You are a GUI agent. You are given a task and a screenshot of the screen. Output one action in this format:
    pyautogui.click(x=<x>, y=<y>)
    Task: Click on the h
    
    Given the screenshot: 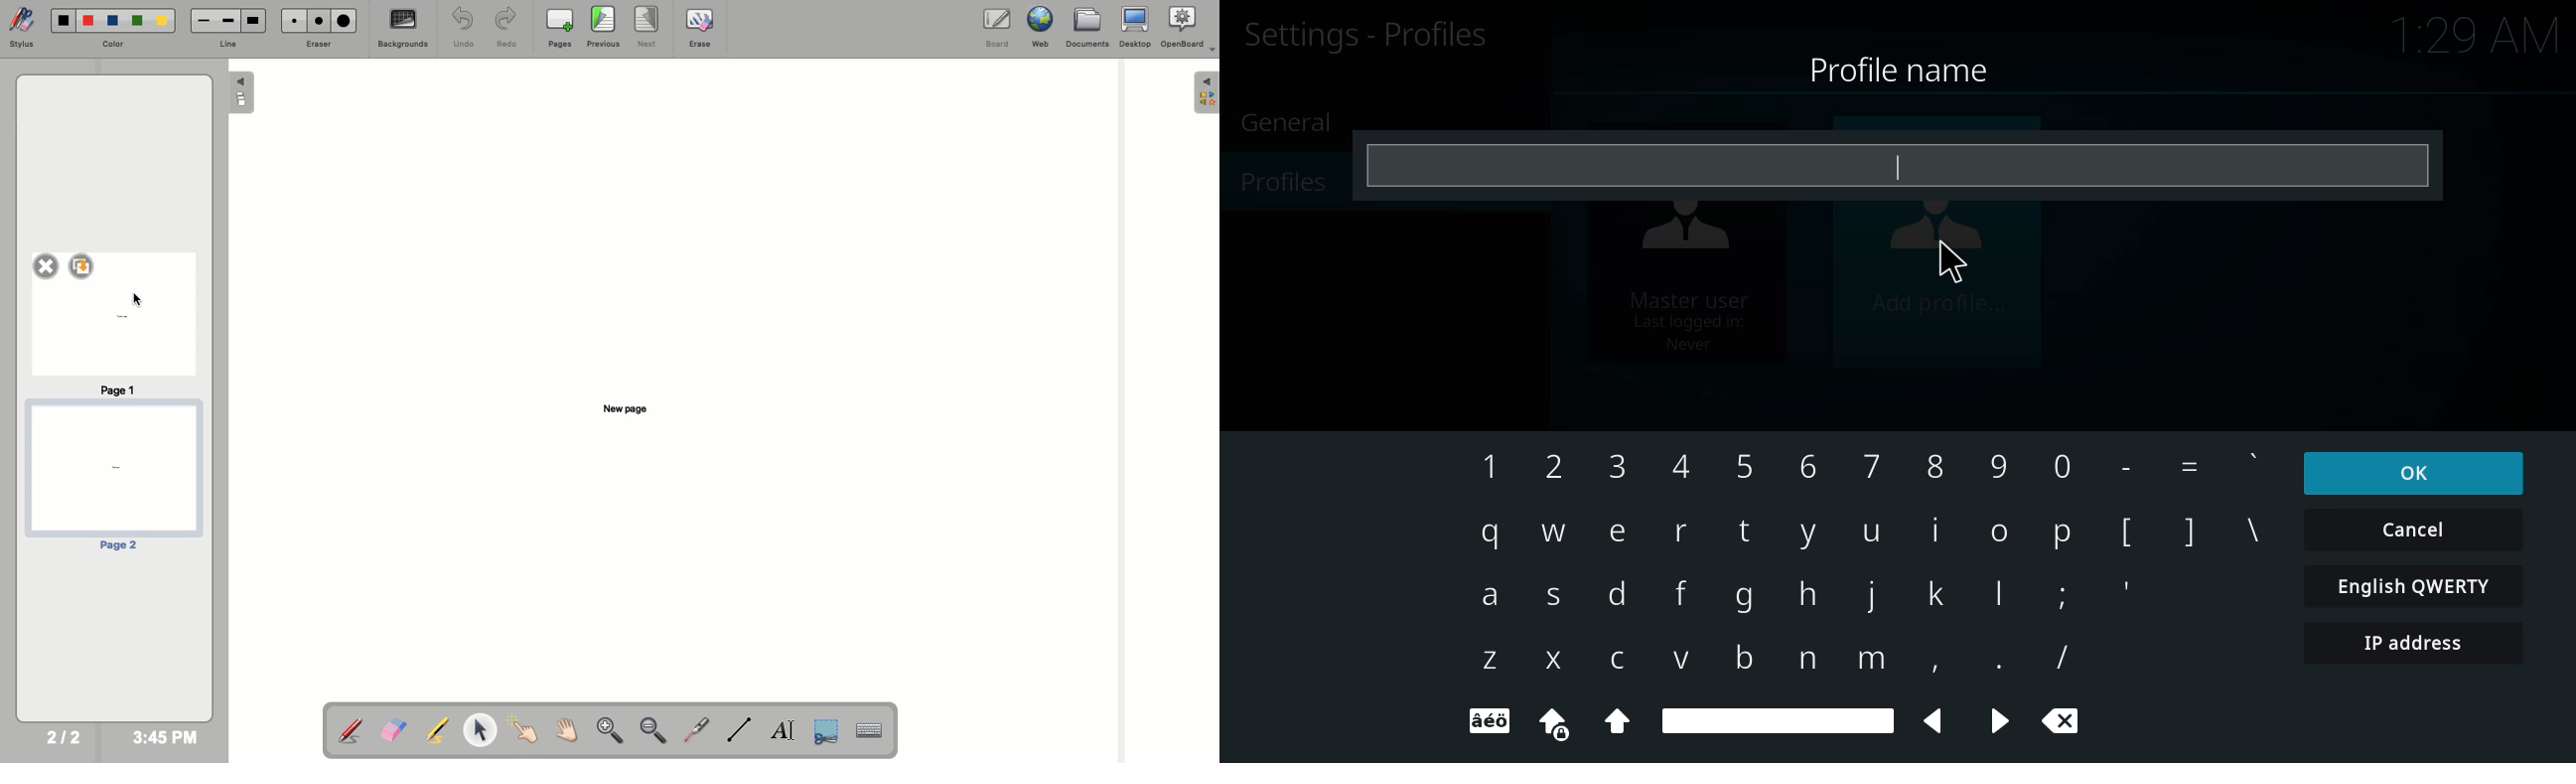 What is the action you would take?
    pyautogui.click(x=1802, y=591)
    